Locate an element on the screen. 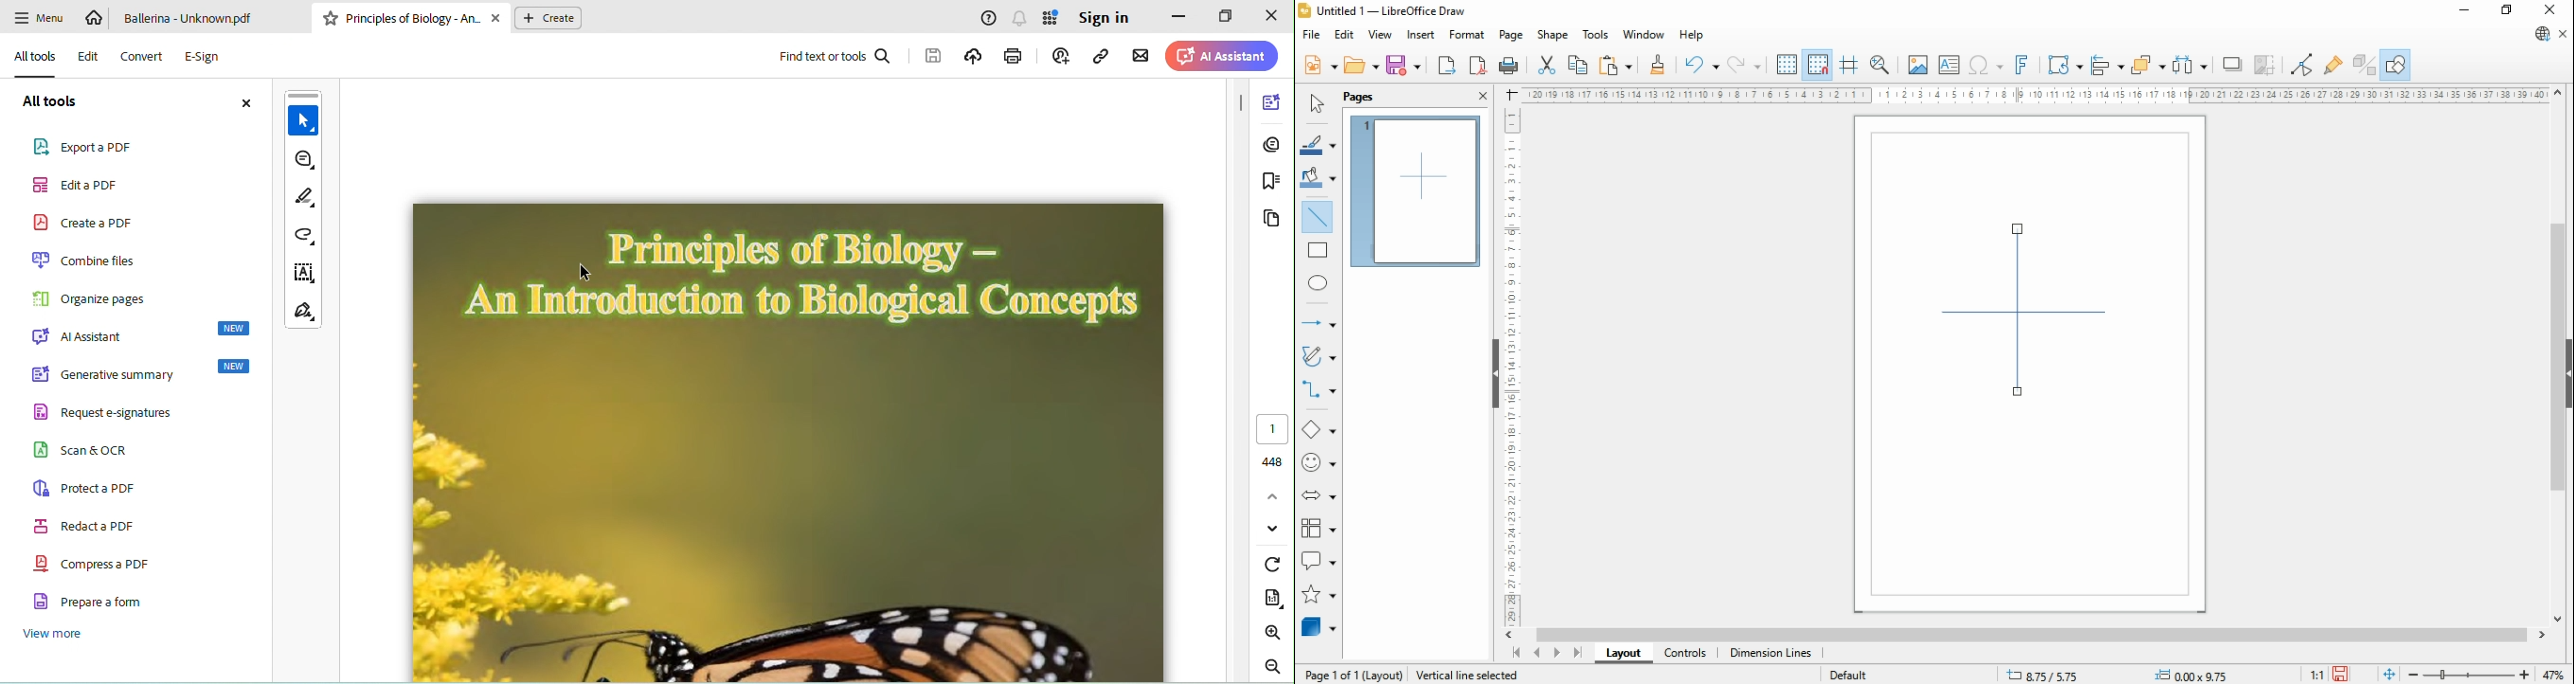 The height and width of the screenshot is (700, 2576). draw freehand is located at coordinates (304, 237).